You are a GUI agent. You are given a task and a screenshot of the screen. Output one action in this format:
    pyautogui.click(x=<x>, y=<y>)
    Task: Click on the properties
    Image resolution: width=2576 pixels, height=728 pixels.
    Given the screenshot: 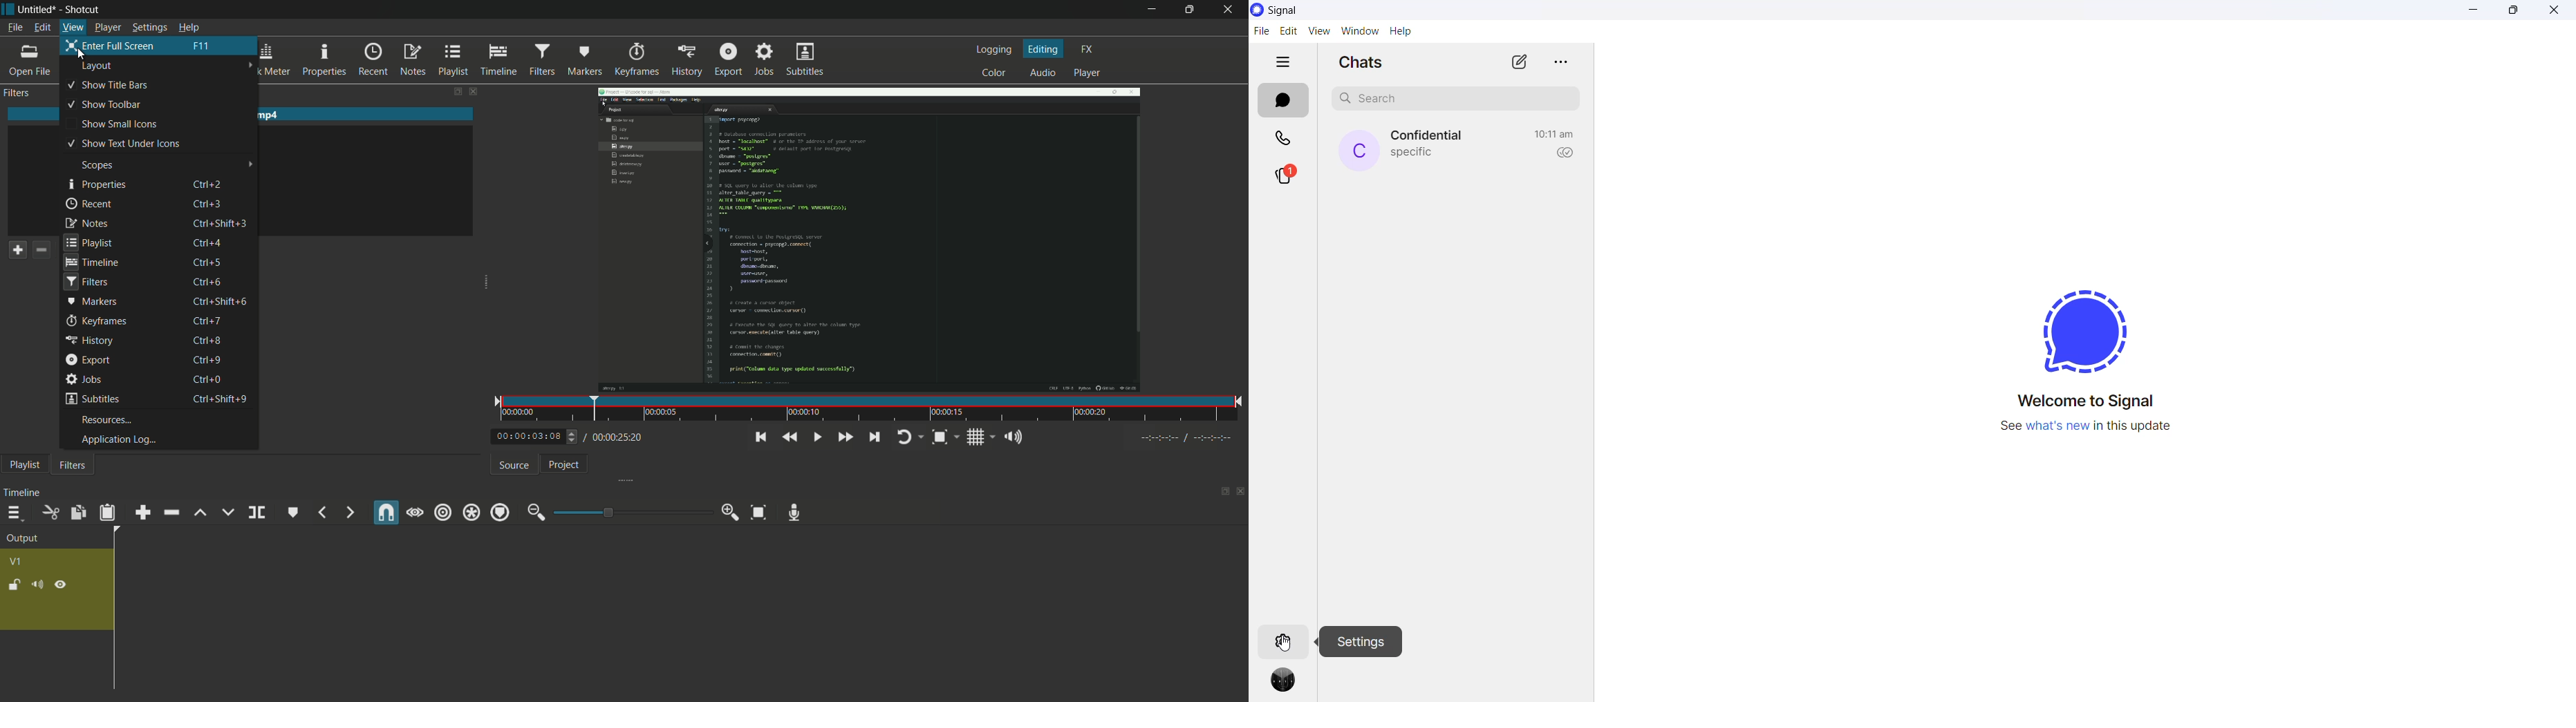 What is the action you would take?
    pyautogui.click(x=325, y=60)
    